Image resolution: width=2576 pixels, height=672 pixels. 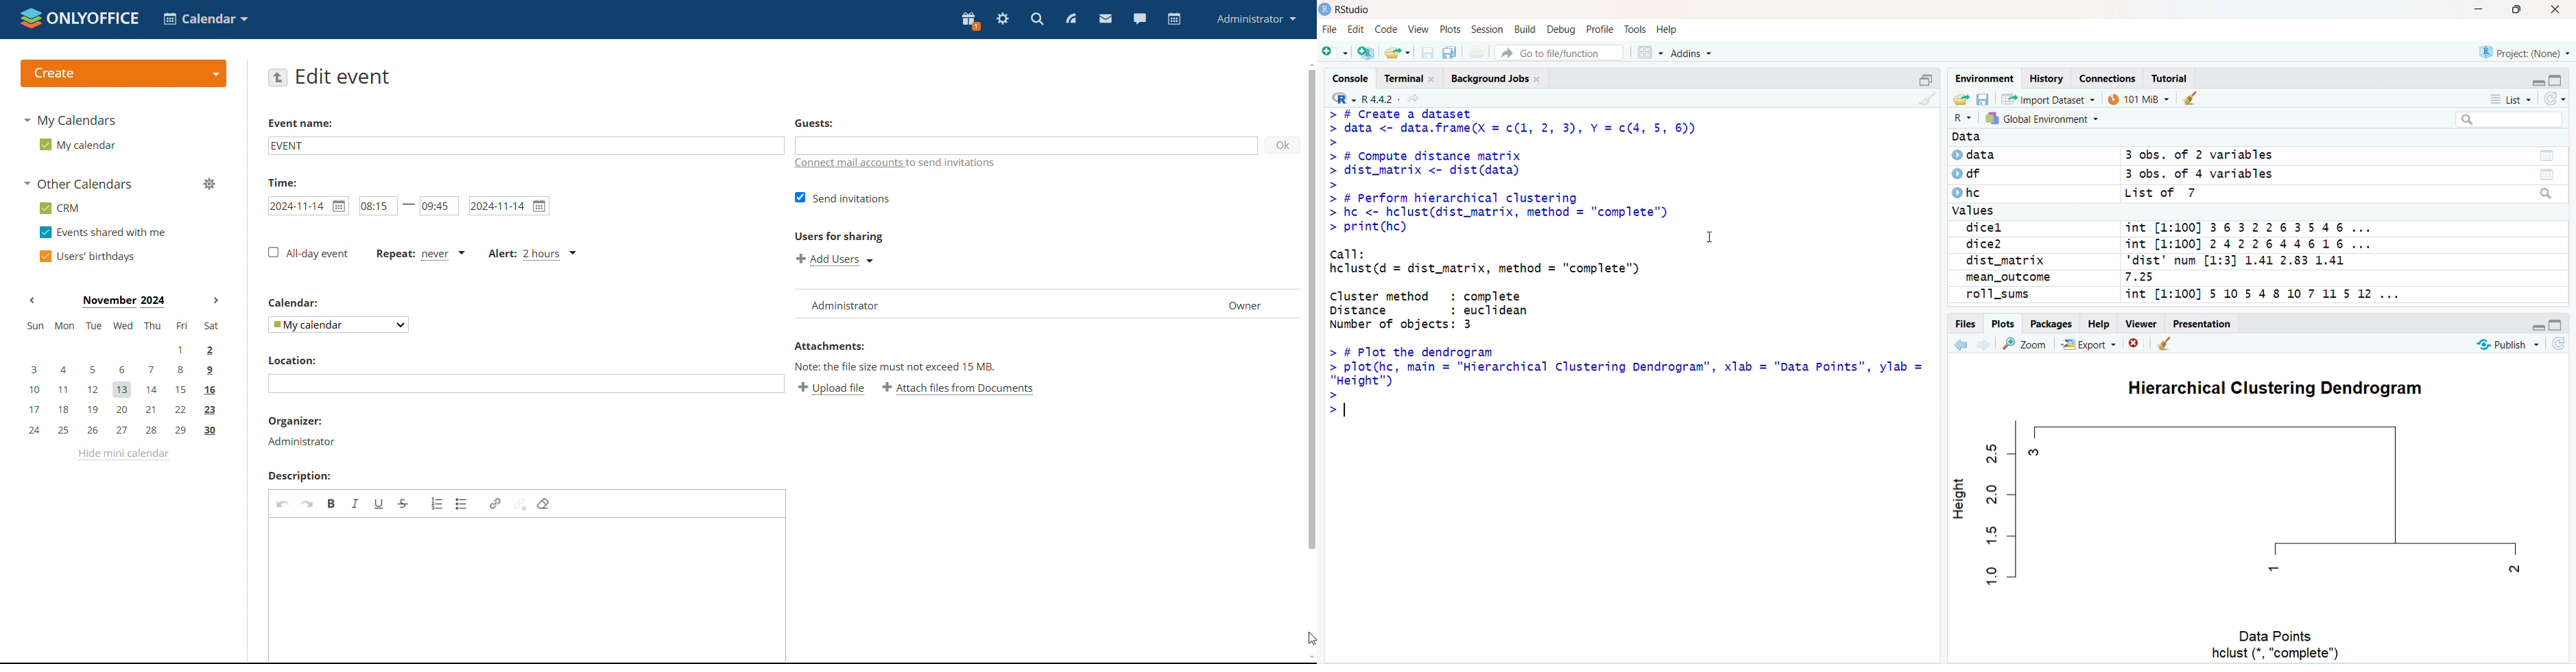 I want to click on List, so click(x=2510, y=98).